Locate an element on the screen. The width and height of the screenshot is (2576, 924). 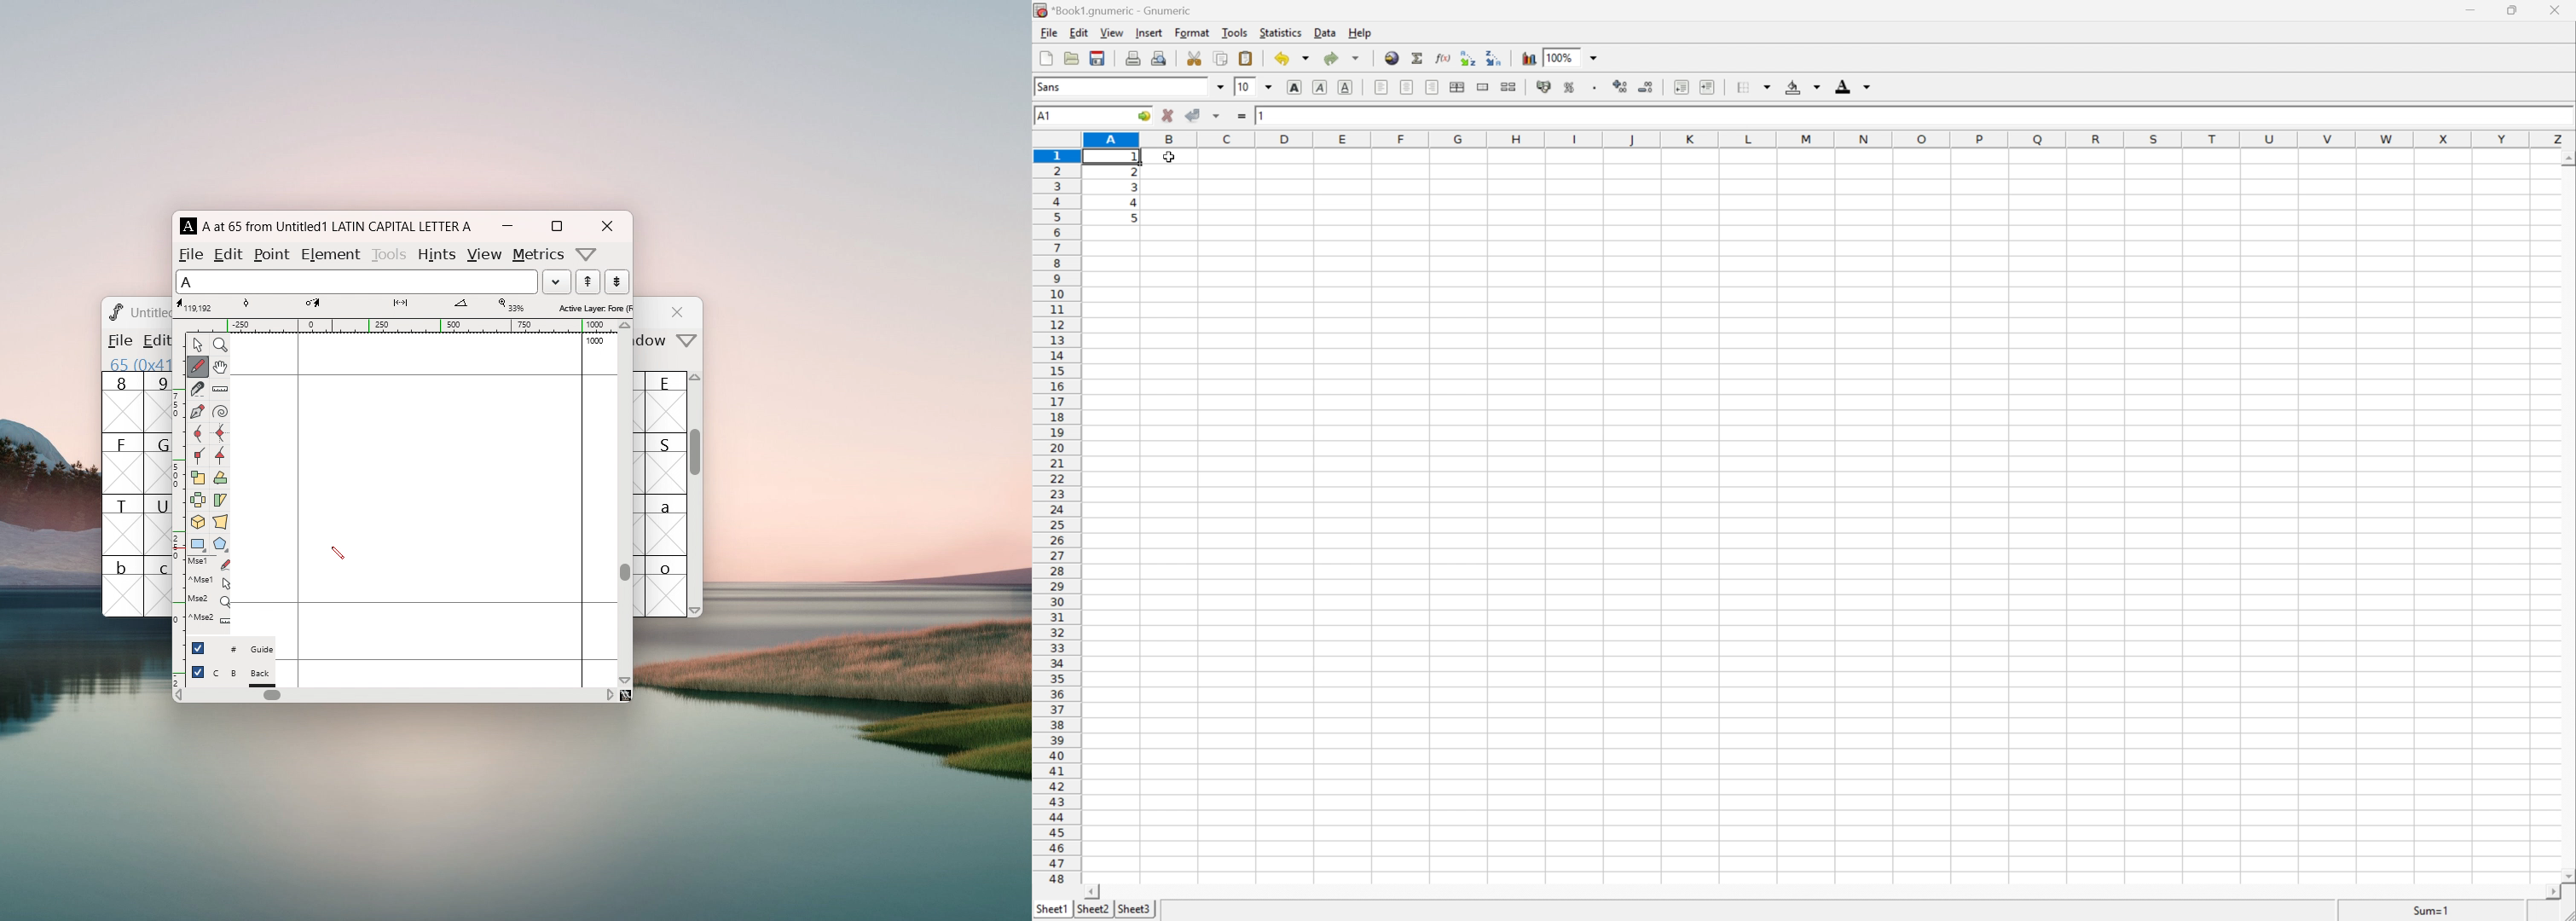
Merge range of cells is located at coordinates (1483, 87).